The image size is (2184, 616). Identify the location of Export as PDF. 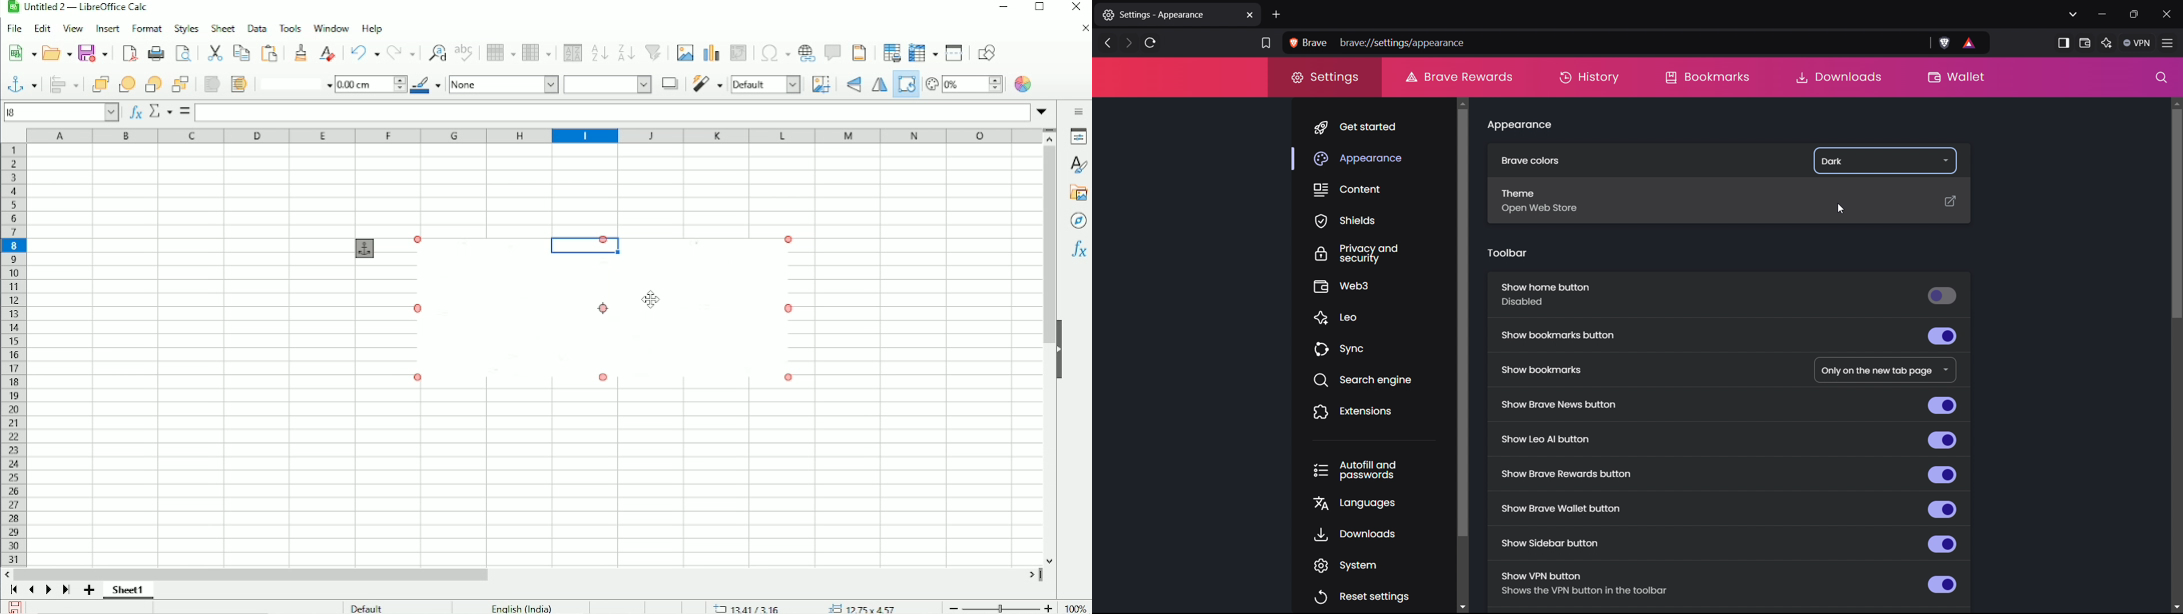
(129, 53).